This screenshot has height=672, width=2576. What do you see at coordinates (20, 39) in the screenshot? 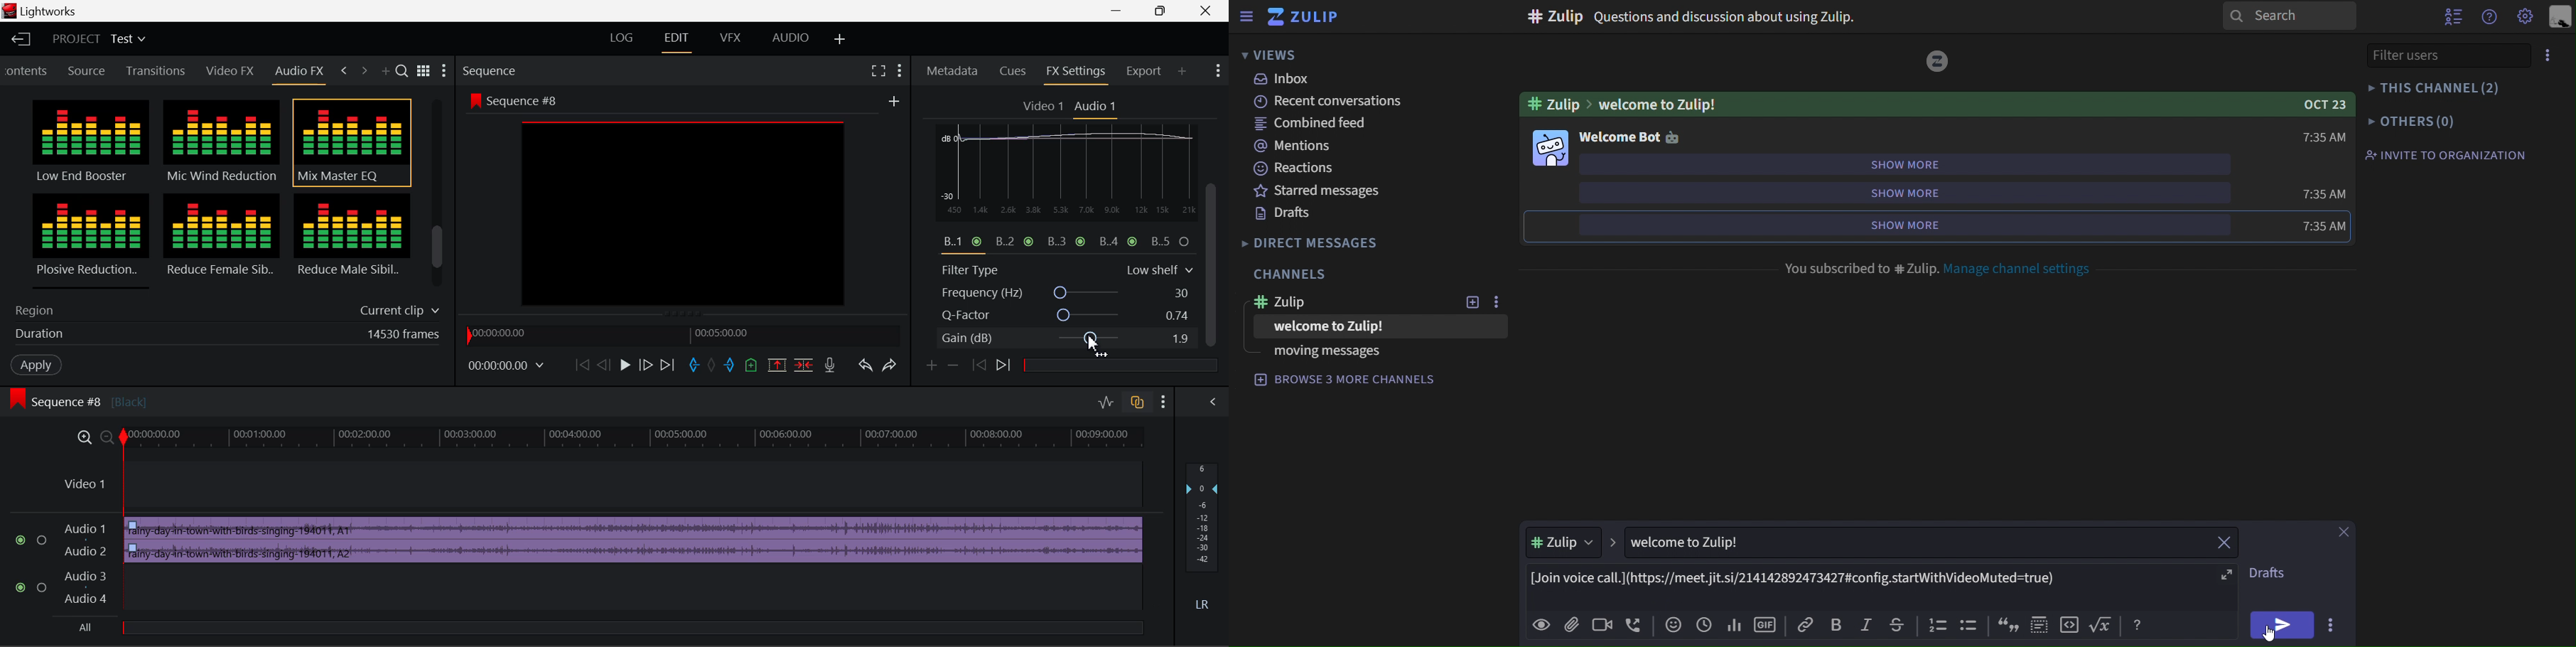
I see `Back to Homepage` at bounding box center [20, 39].